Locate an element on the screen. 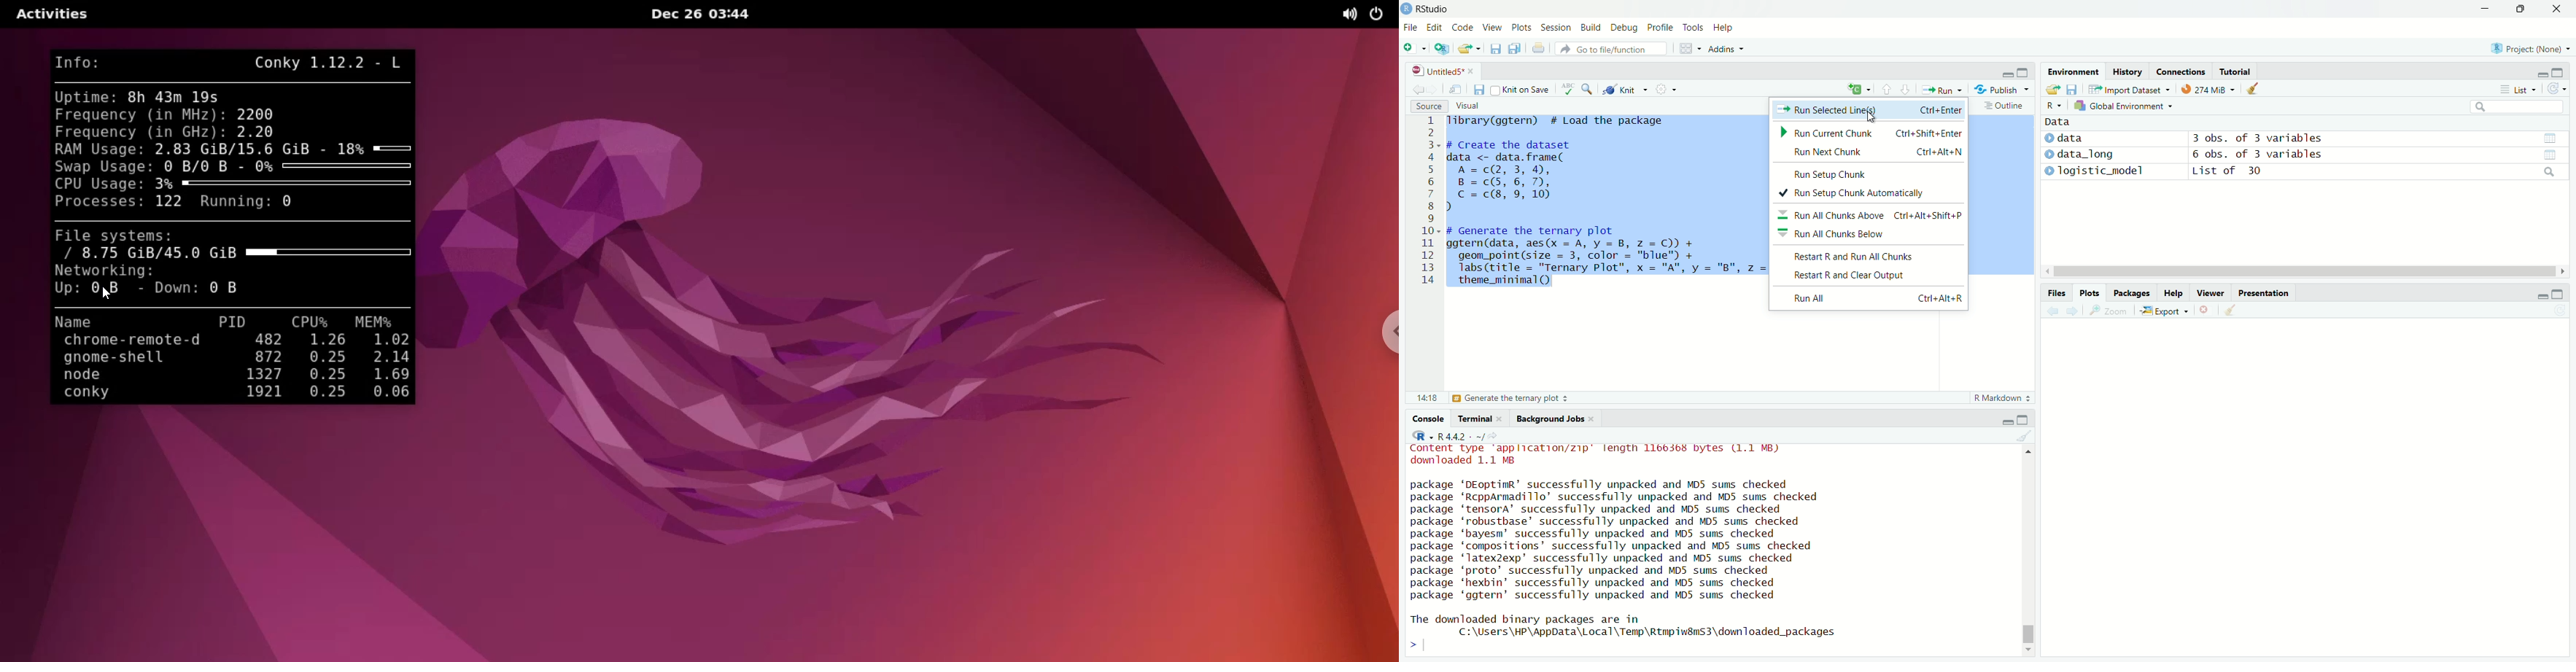 Image resolution: width=2576 pixels, height=672 pixels. Tutorial is located at coordinates (2236, 70).